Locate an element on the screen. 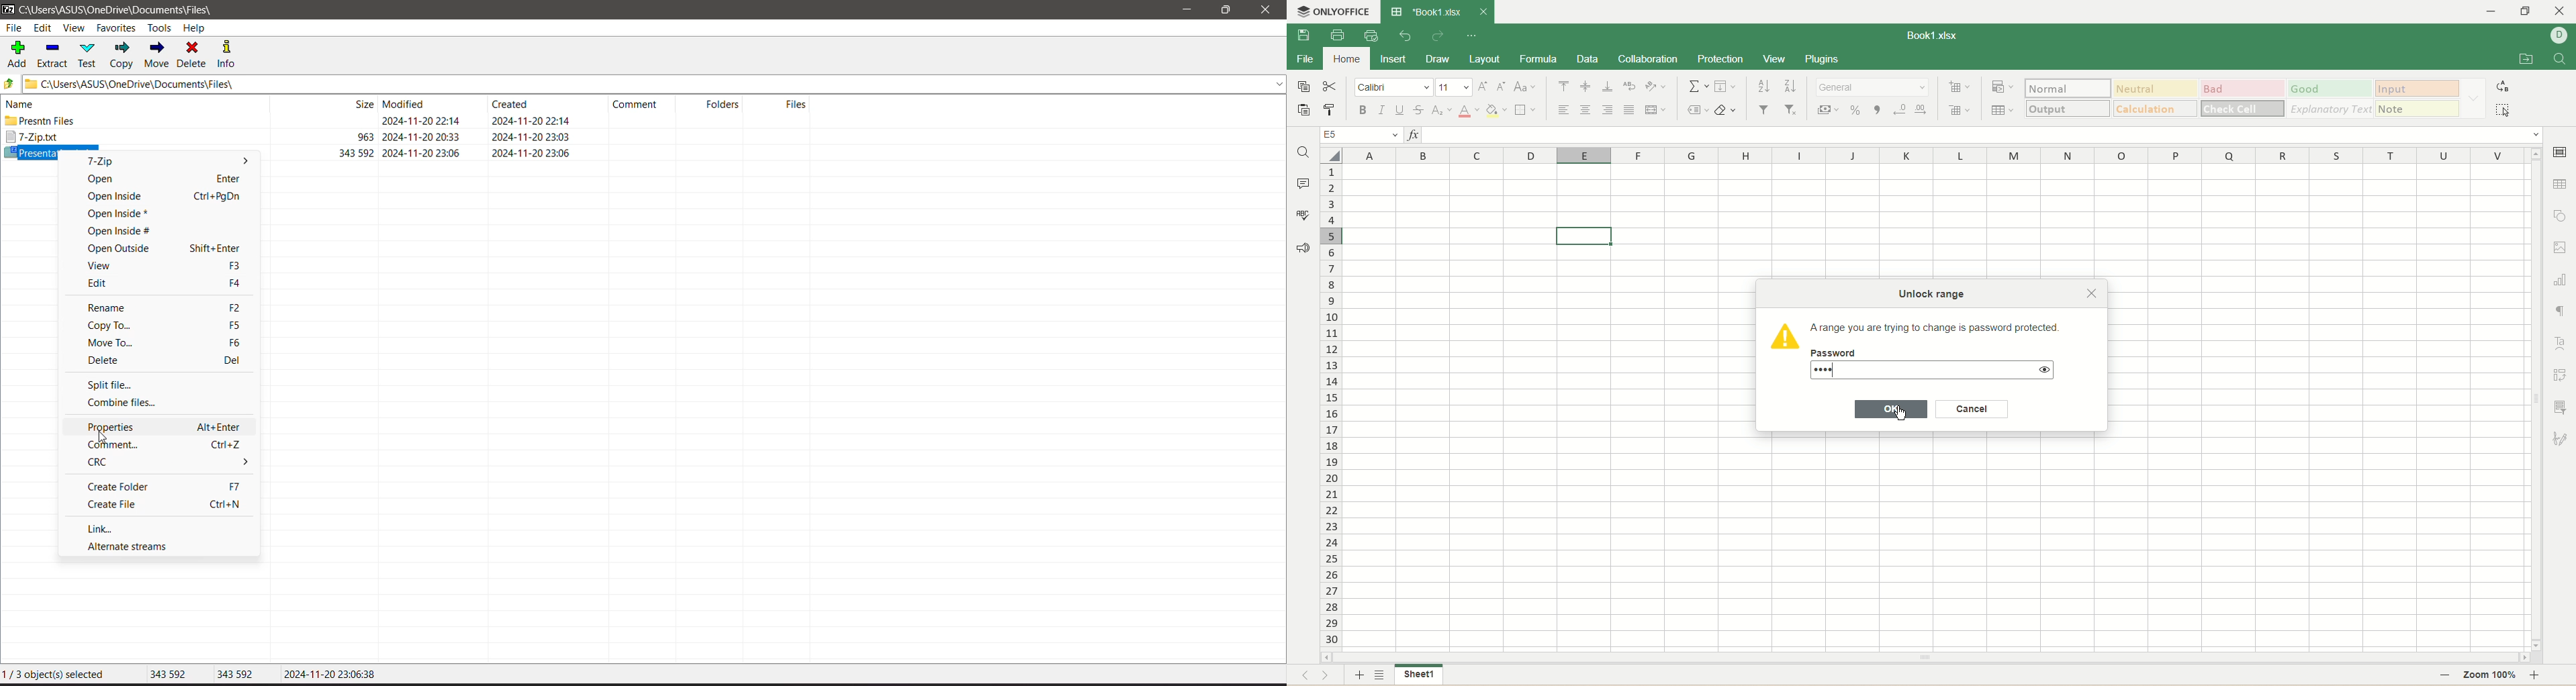 Image resolution: width=2576 pixels, height=700 pixels. comma style is located at coordinates (1874, 110).